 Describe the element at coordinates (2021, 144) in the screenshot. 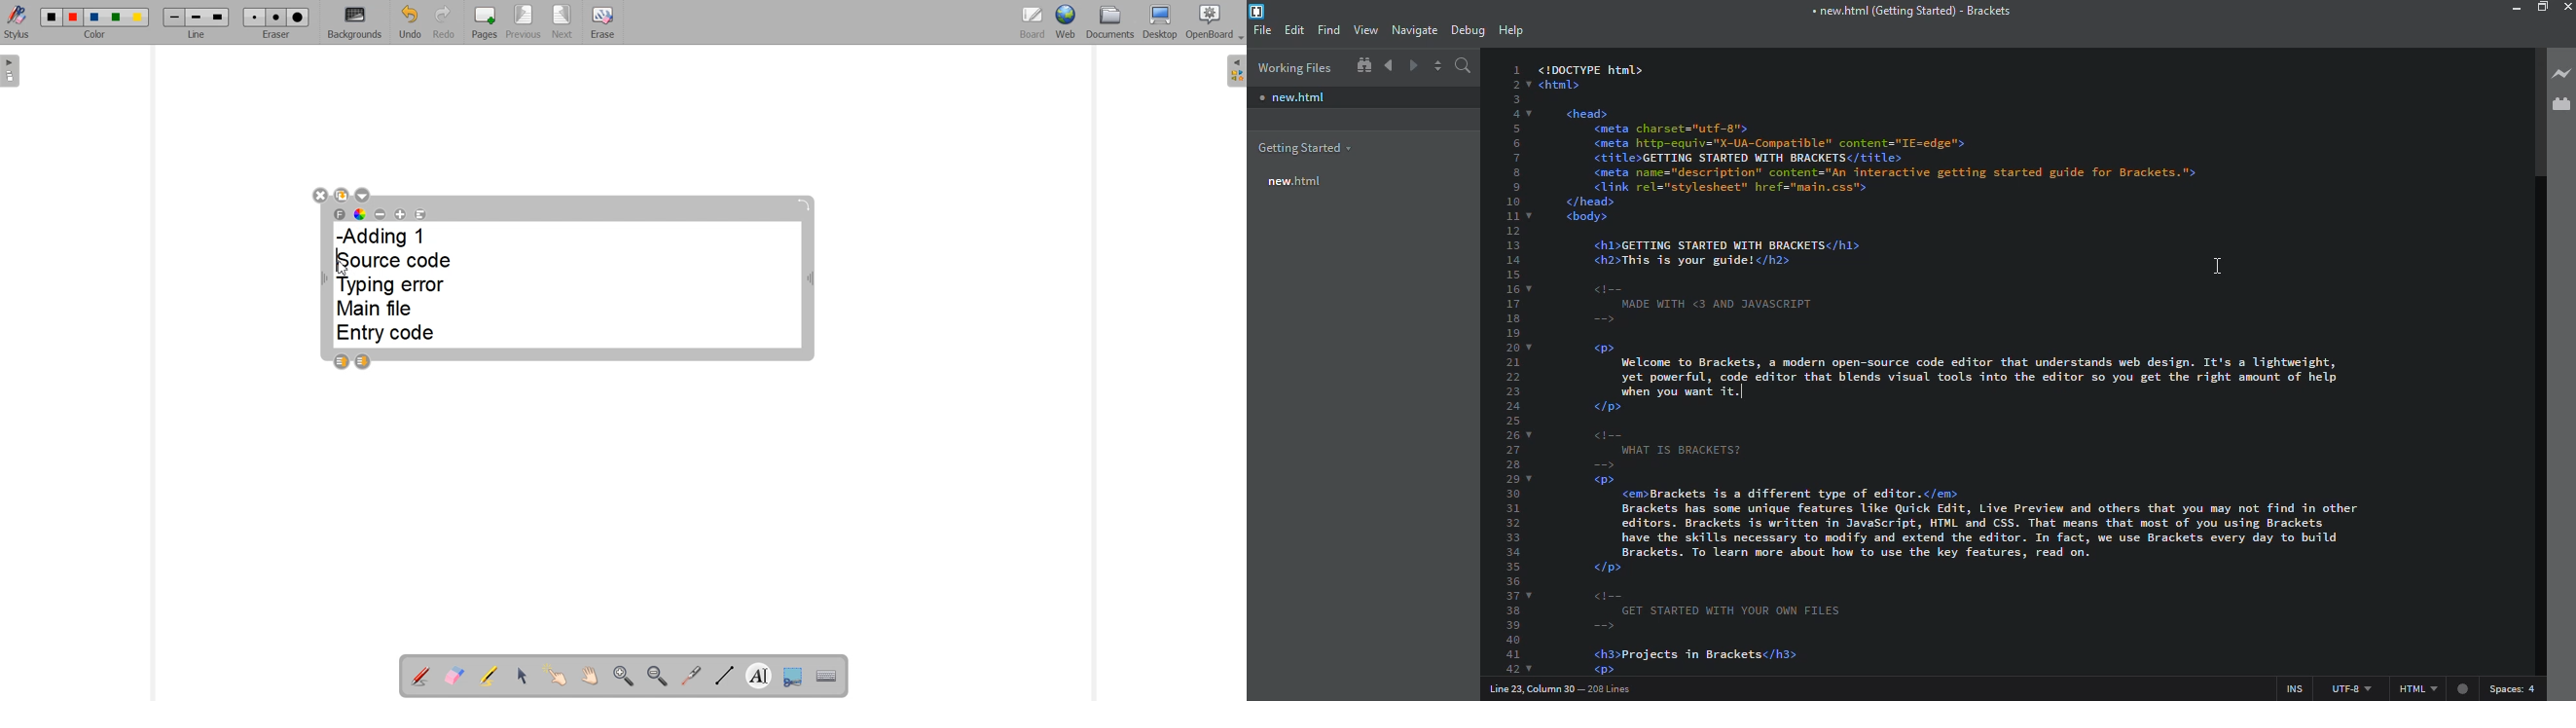

I see `test code` at that location.